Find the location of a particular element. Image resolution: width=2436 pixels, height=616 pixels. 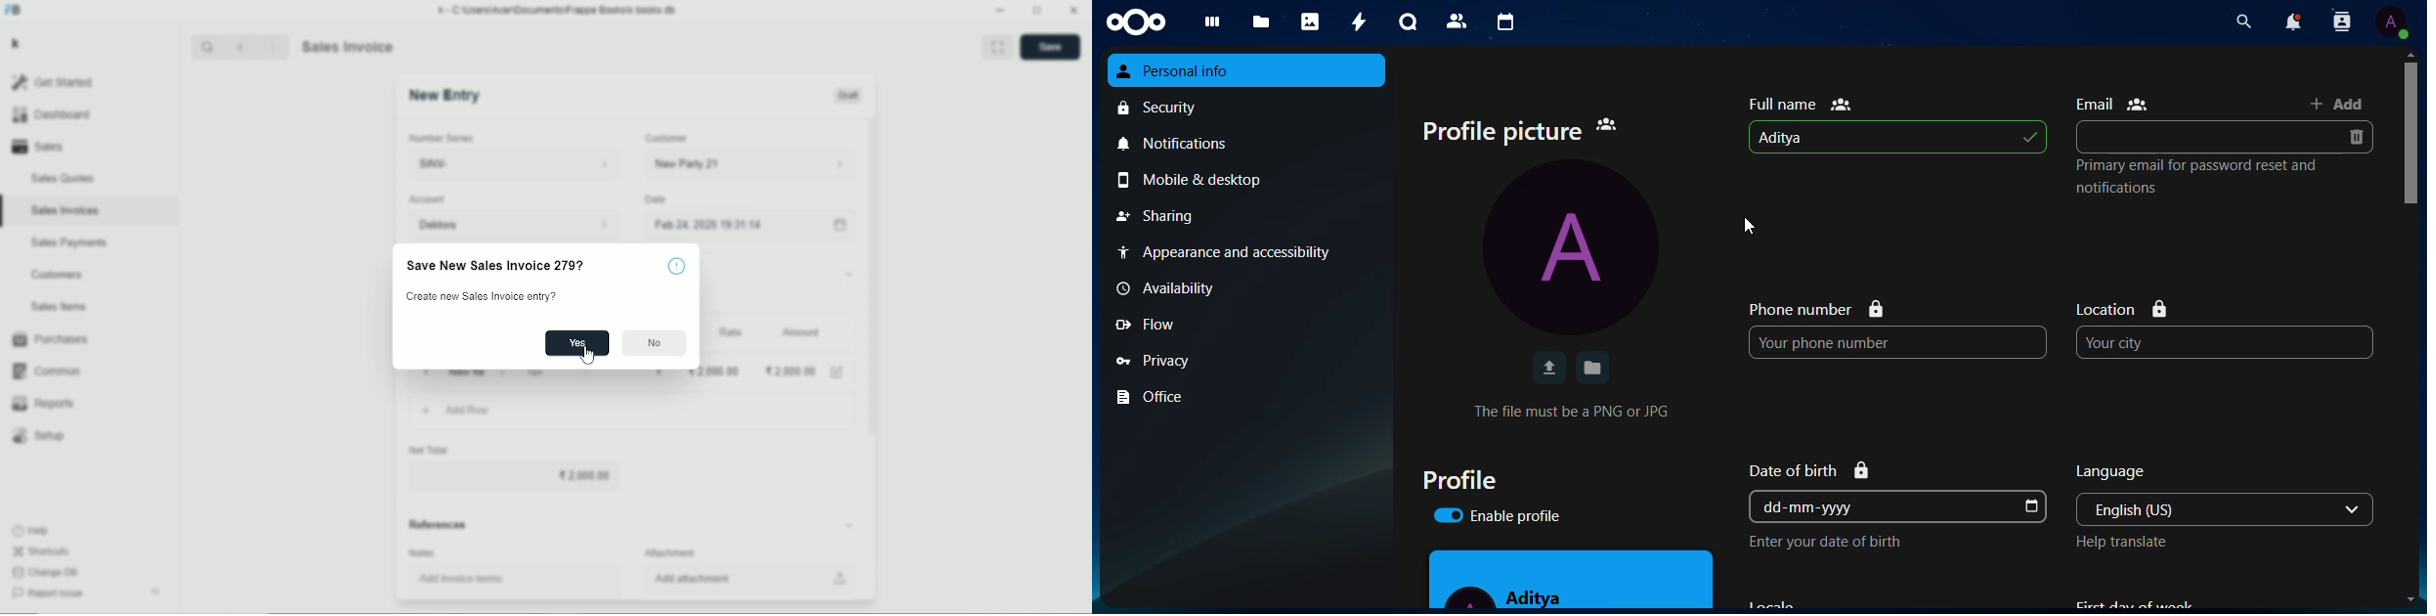

Change DB is located at coordinates (45, 573).